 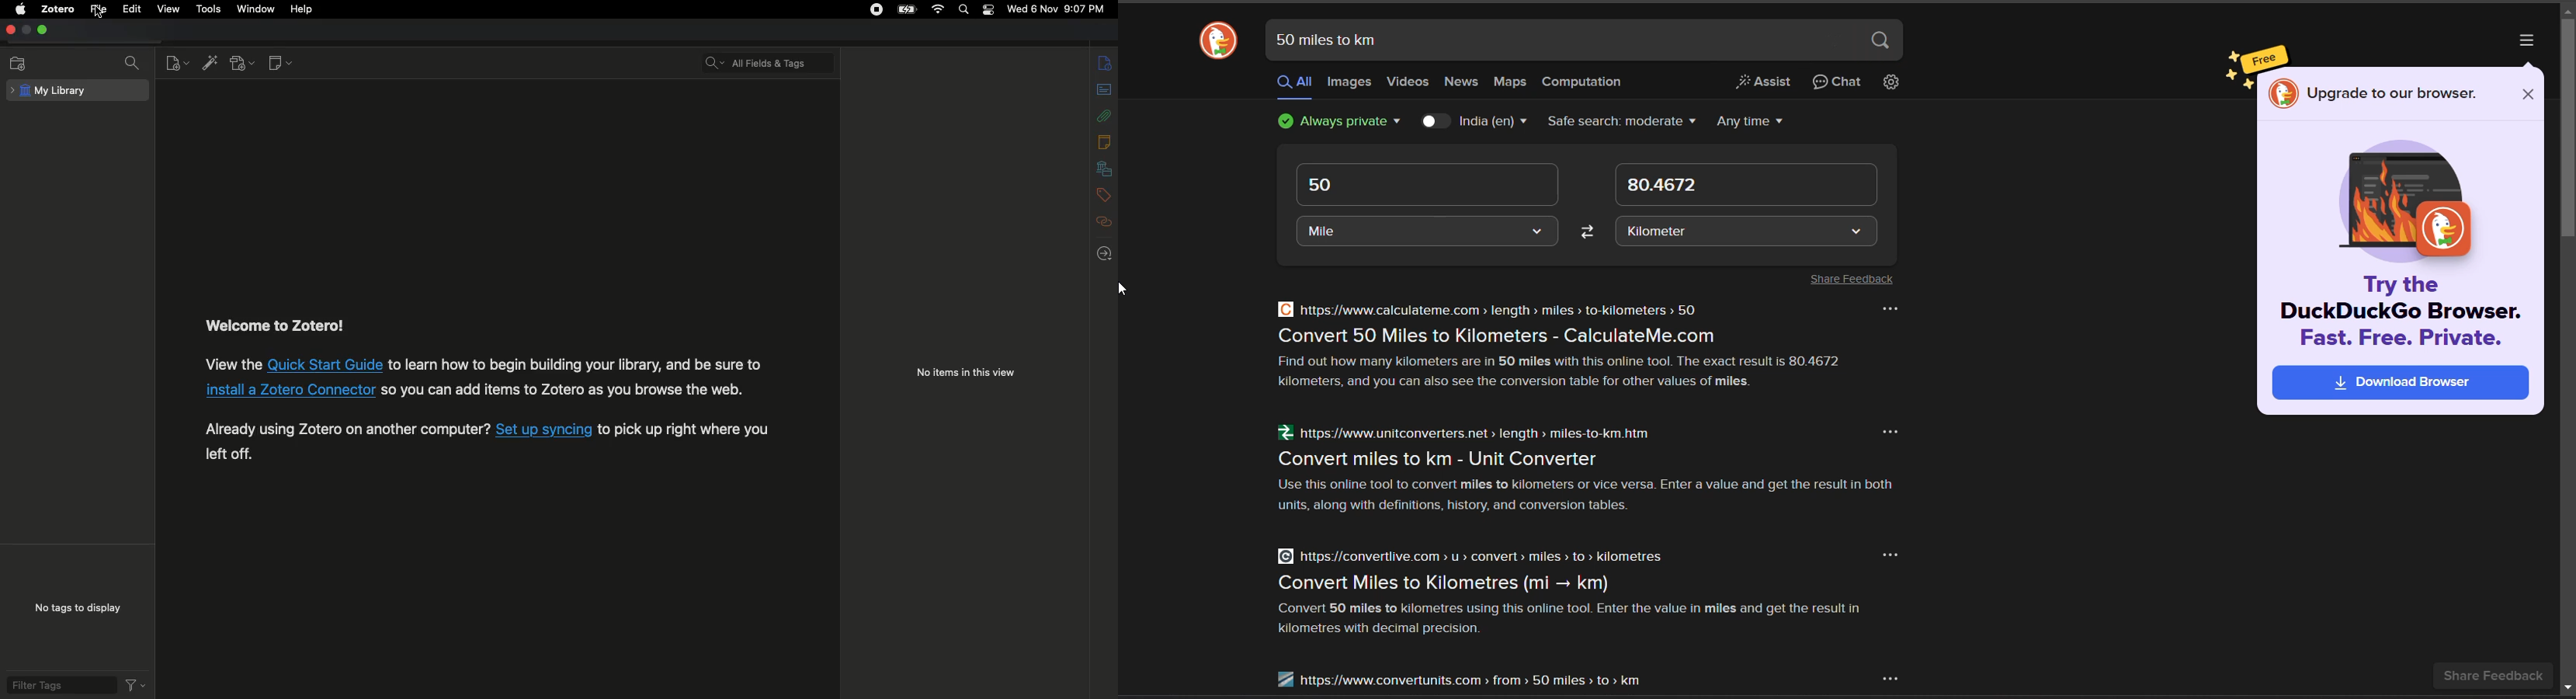 What do you see at coordinates (43, 31) in the screenshot?
I see `Maximize` at bounding box center [43, 31].